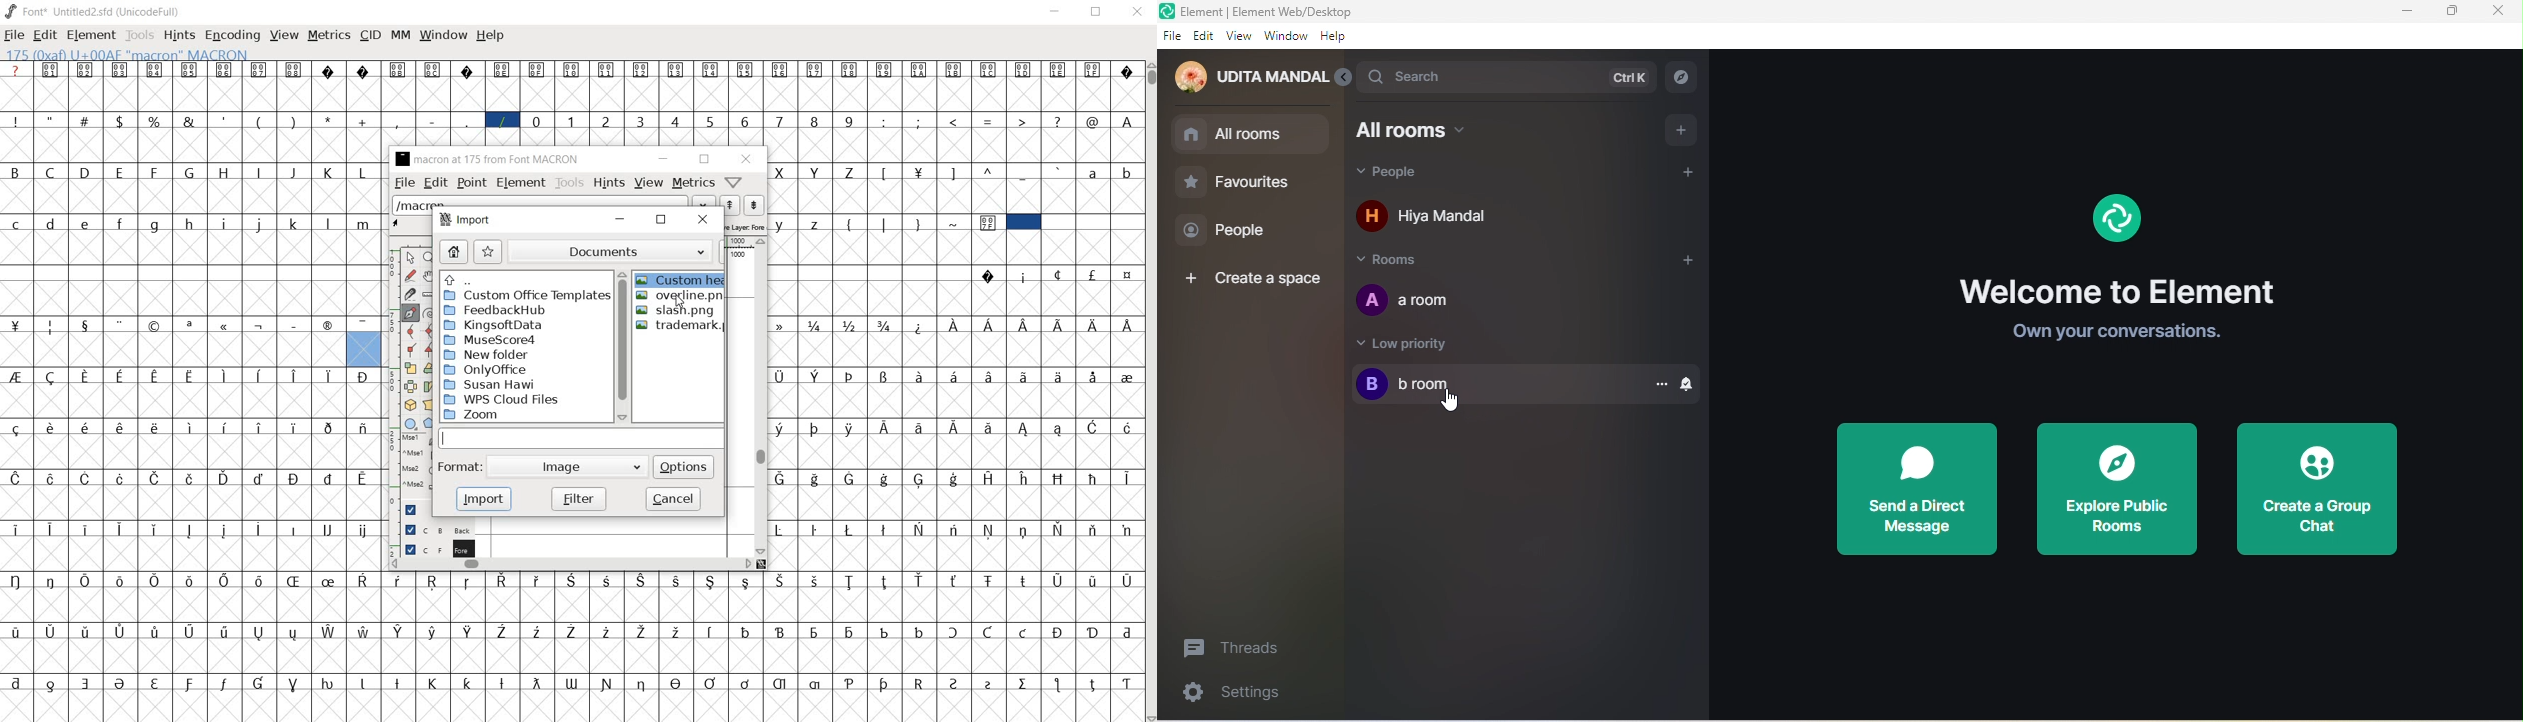 The width and height of the screenshot is (2548, 728). What do you see at coordinates (329, 683) in the screenshot?
I see `Symbol` at bounding box center [329, 683].